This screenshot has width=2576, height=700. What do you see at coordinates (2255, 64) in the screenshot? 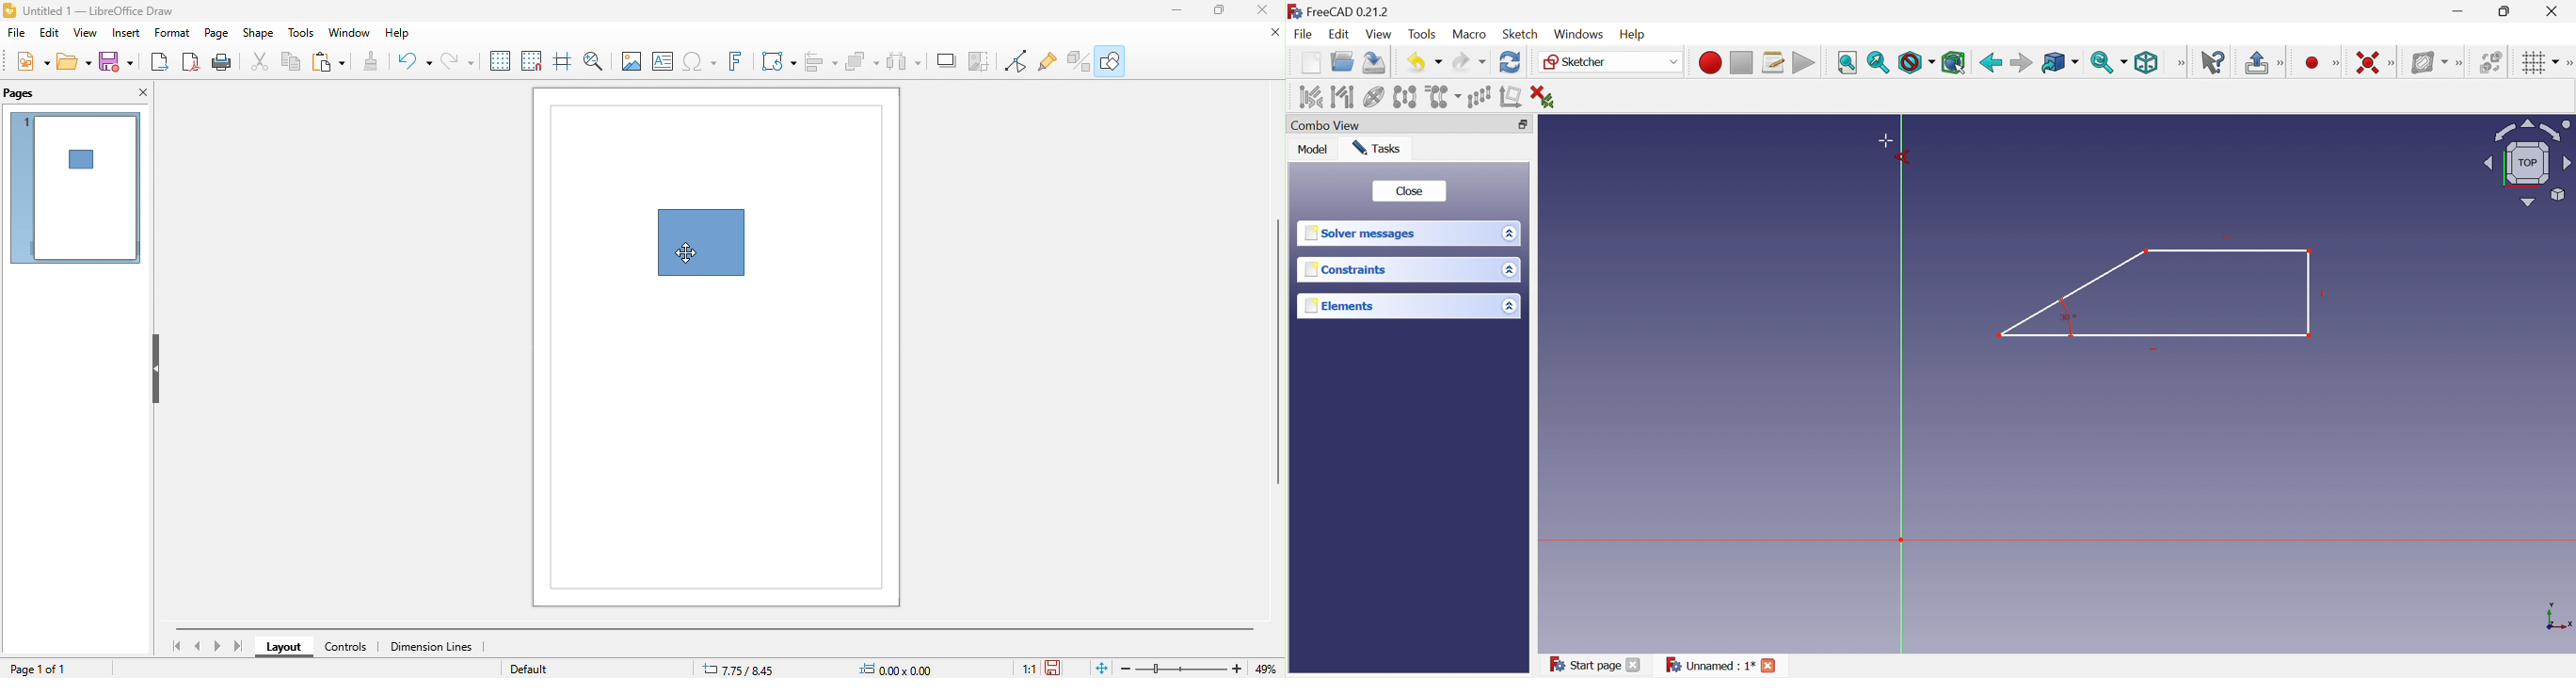
I see `Leave sketch` at bounding box center [2255, 64].